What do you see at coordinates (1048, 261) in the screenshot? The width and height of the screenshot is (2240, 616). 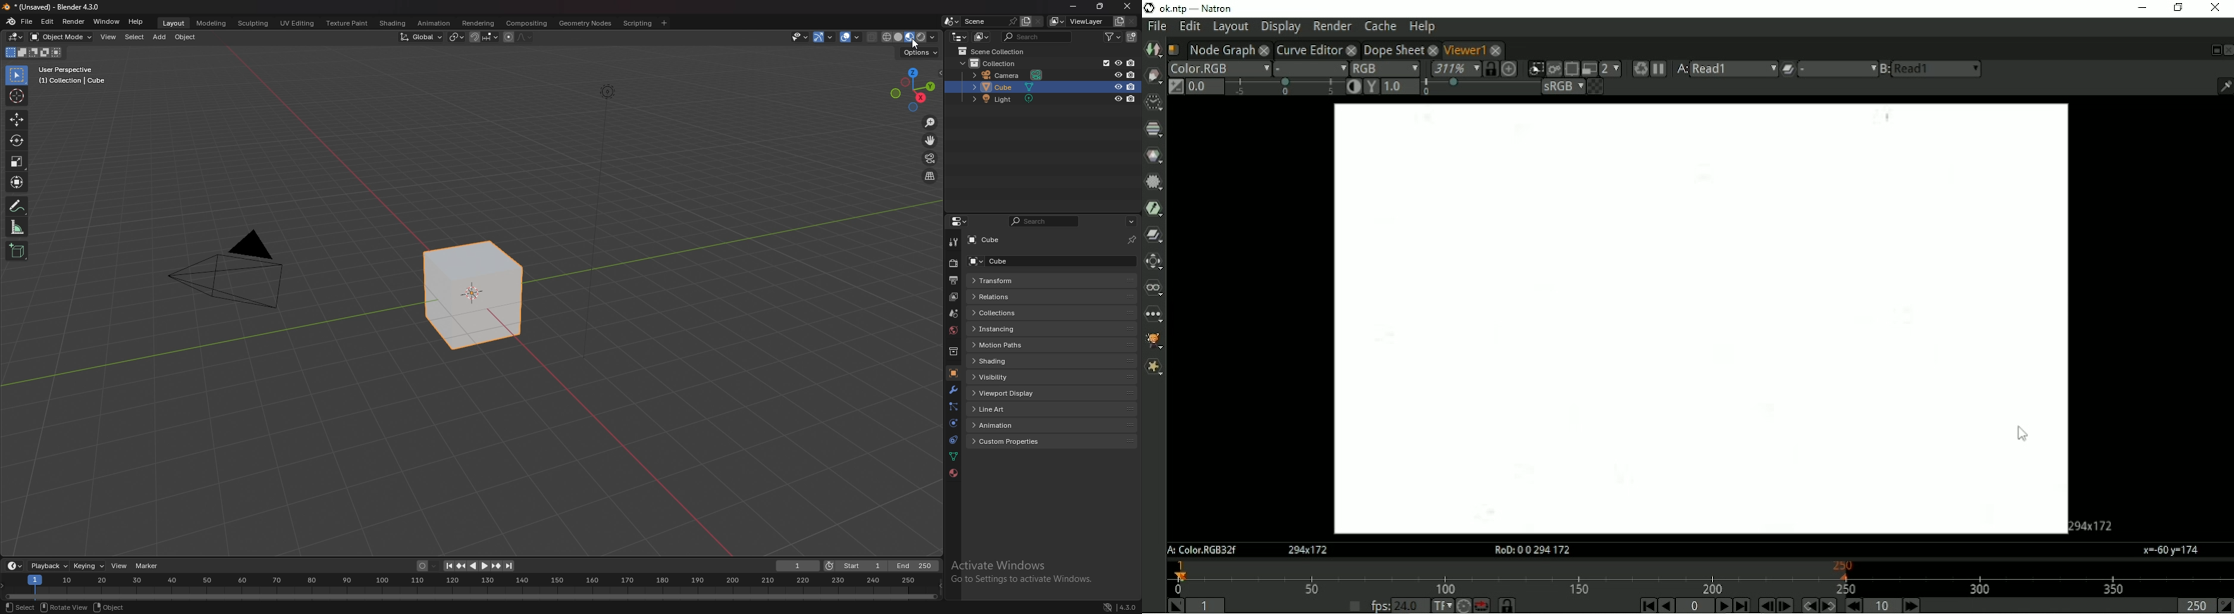 I see `cube` at bounding box center [1048, 261].